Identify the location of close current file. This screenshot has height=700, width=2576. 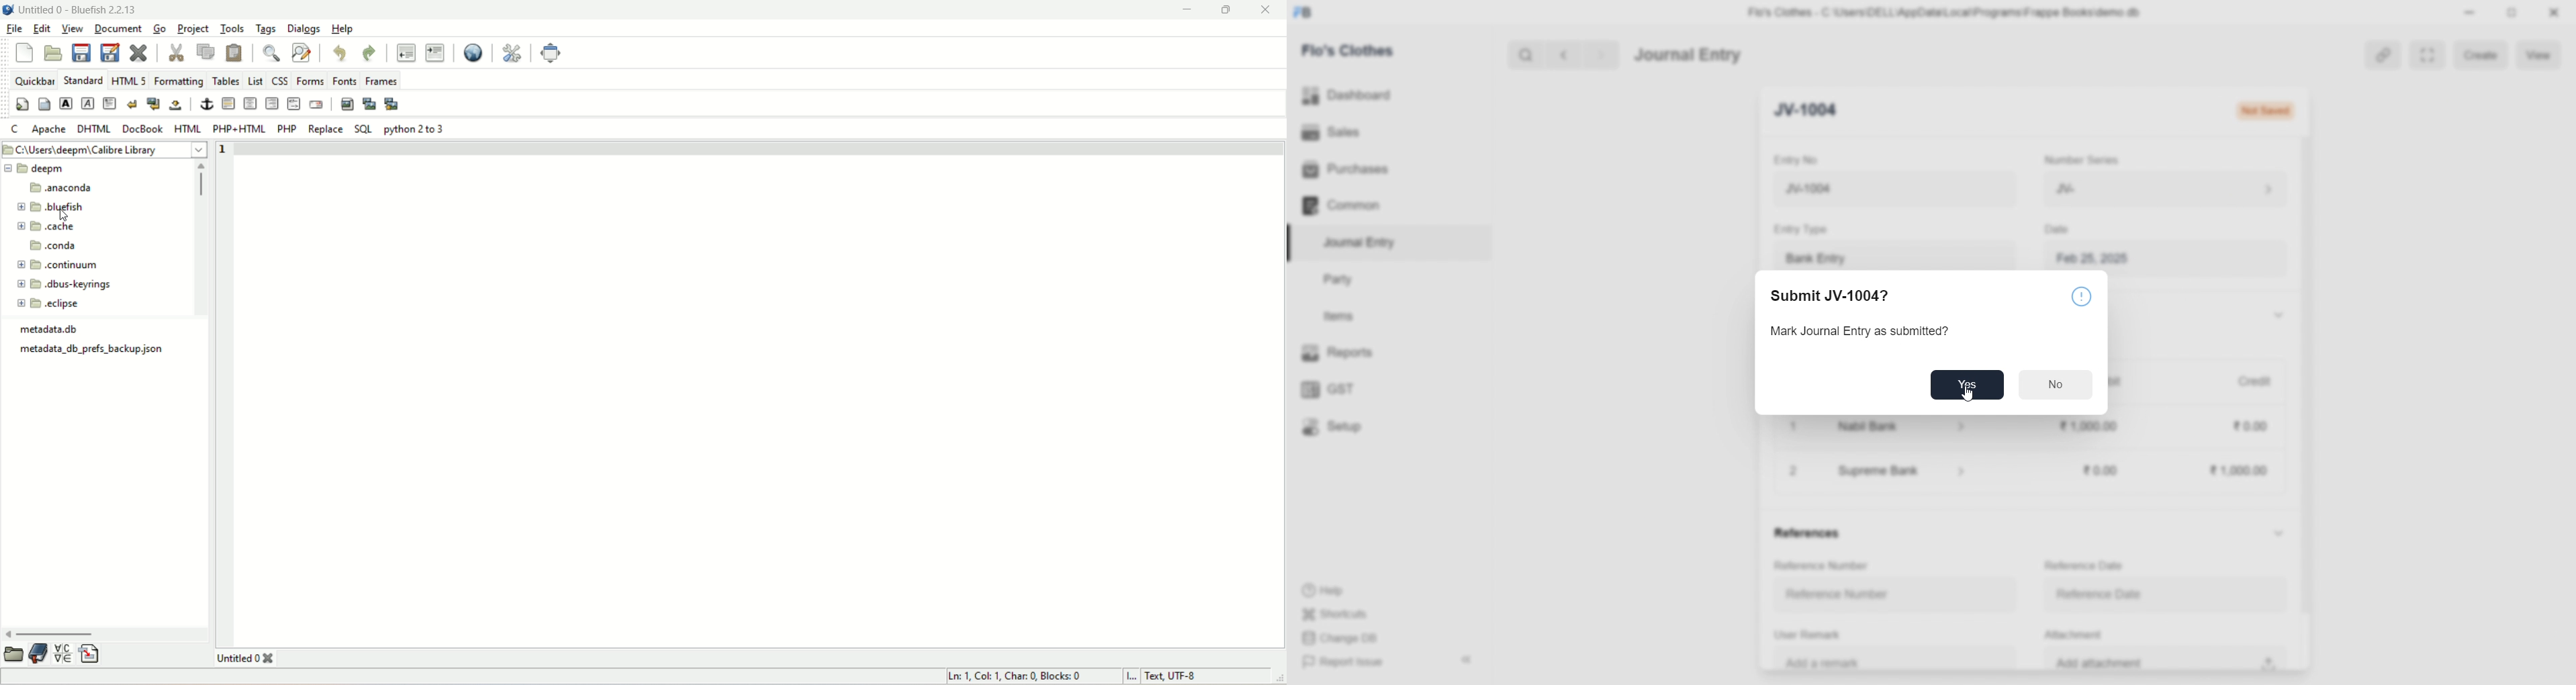
(140, 54).